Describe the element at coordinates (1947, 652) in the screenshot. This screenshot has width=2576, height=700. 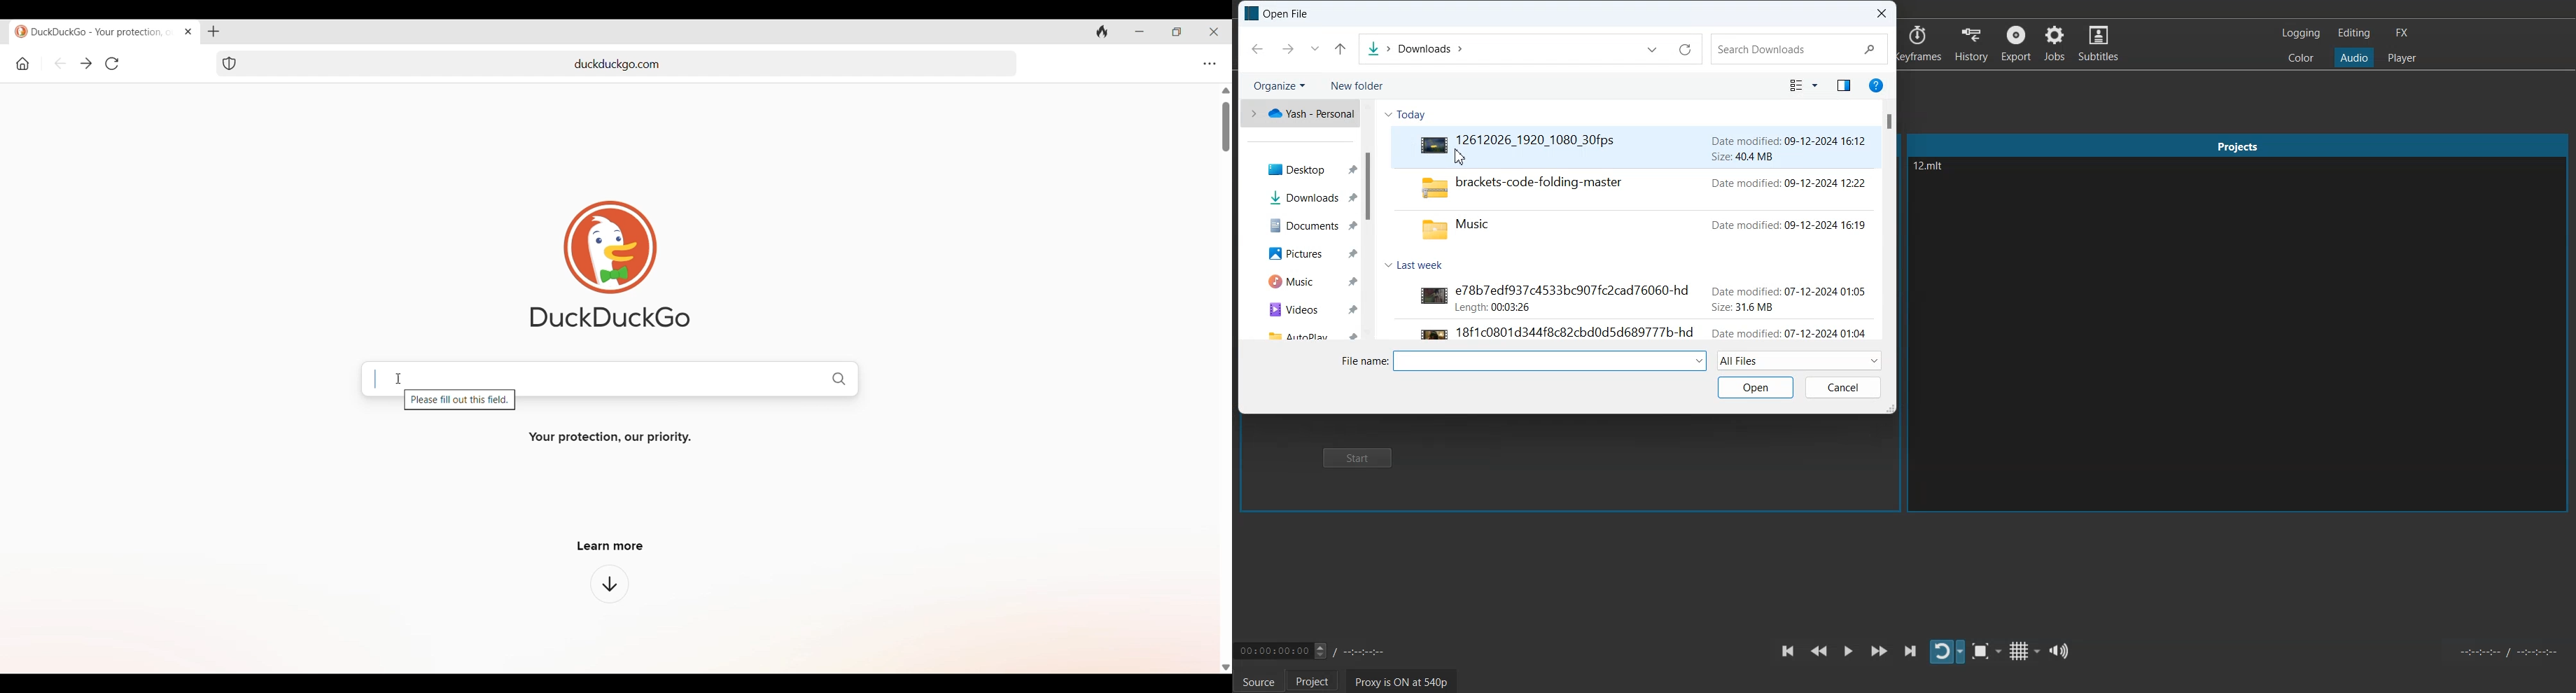
I see `Toggle player looping` at that location.